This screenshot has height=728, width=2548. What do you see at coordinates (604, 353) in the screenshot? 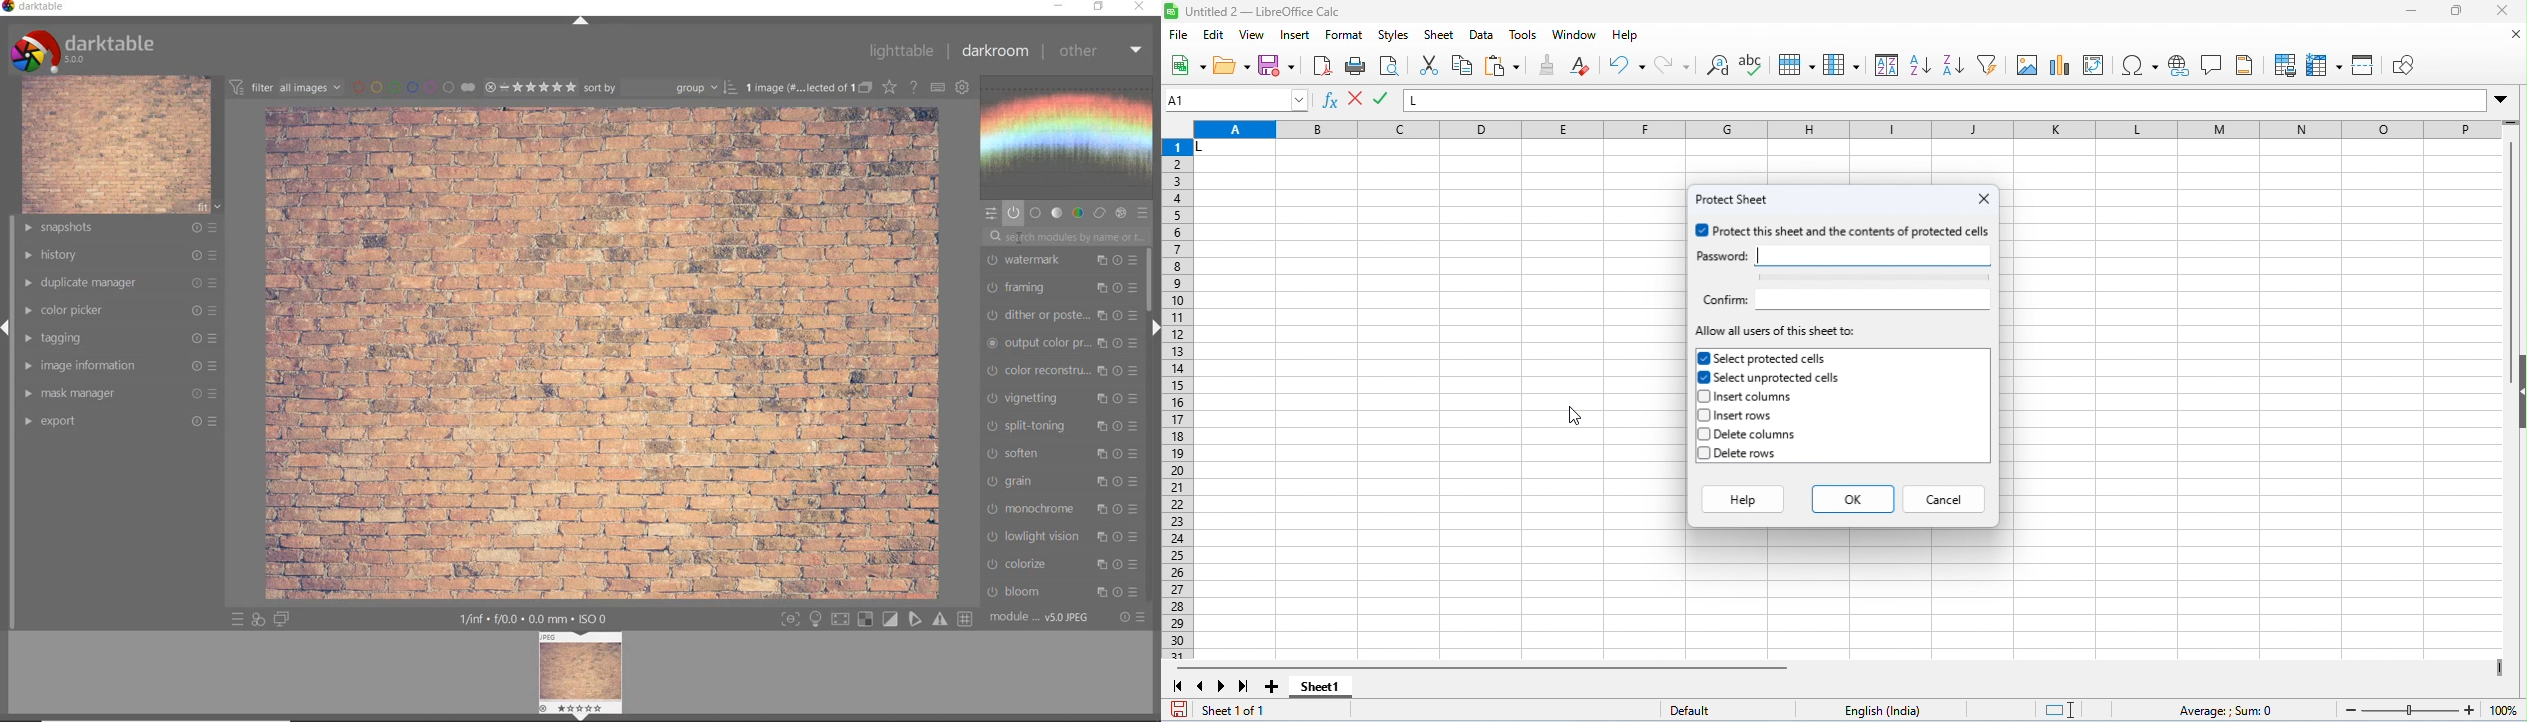
I see `selected image` at bounding box center [604, 353].